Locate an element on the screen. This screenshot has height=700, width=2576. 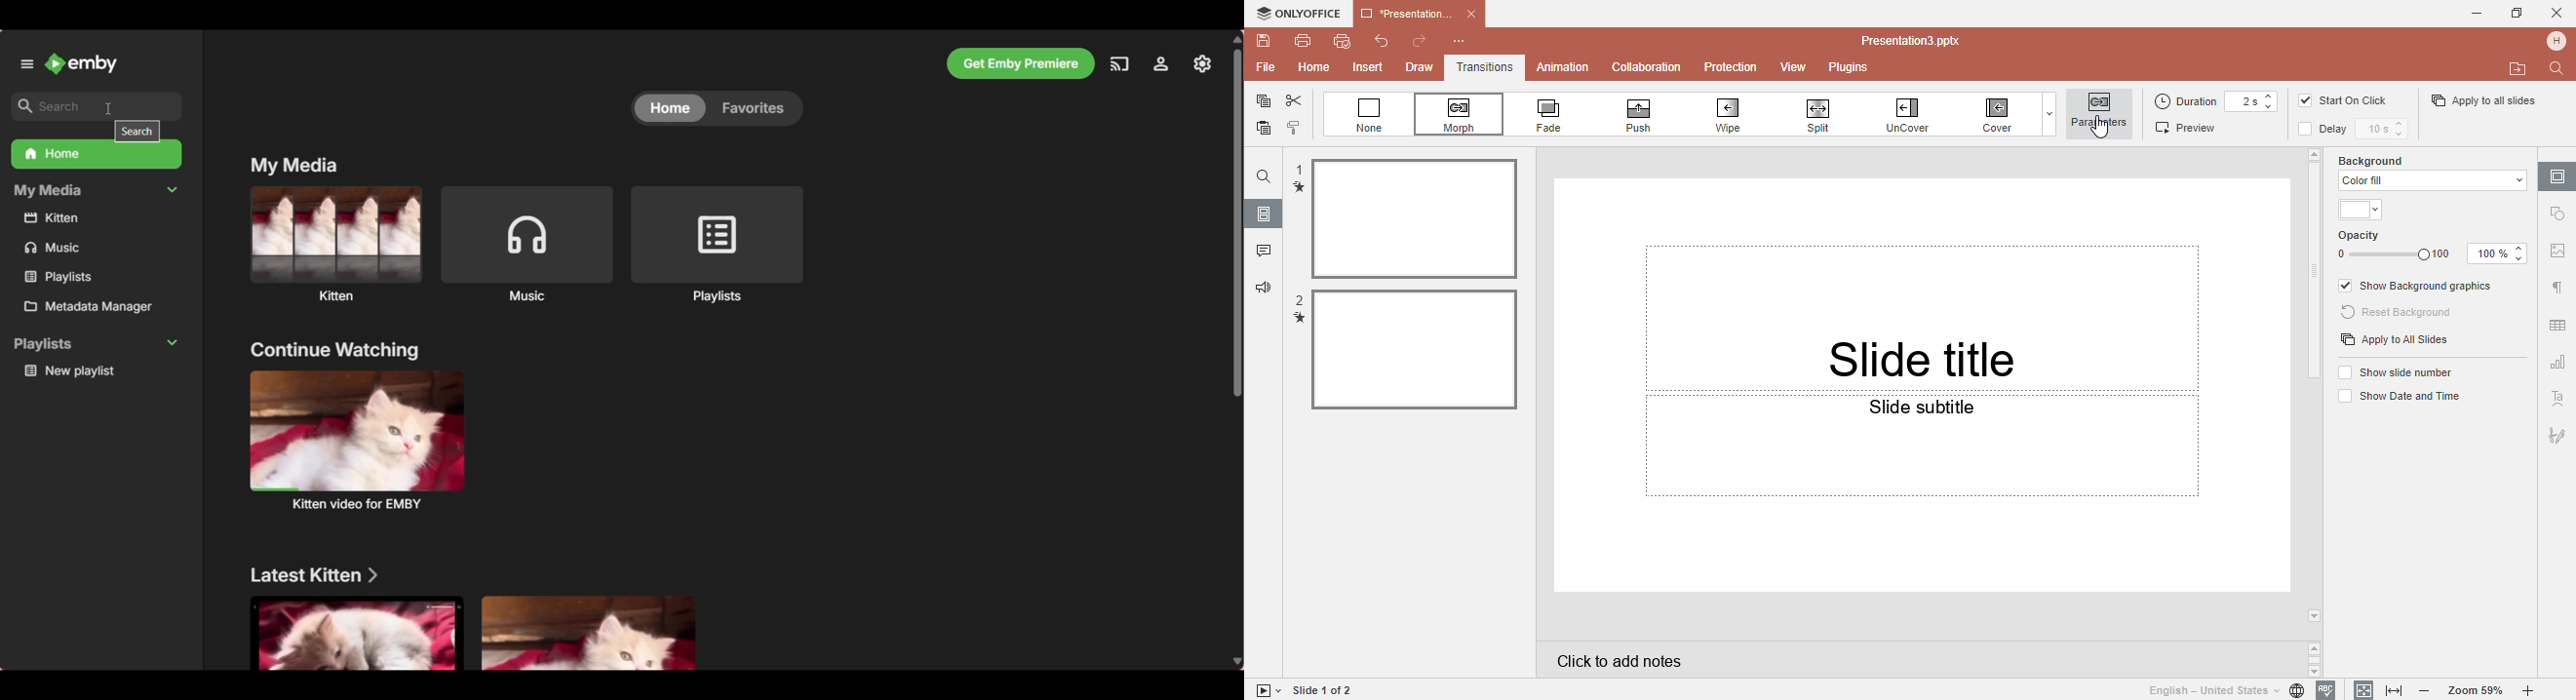
Zoom is located at coordinates (2477, 690).